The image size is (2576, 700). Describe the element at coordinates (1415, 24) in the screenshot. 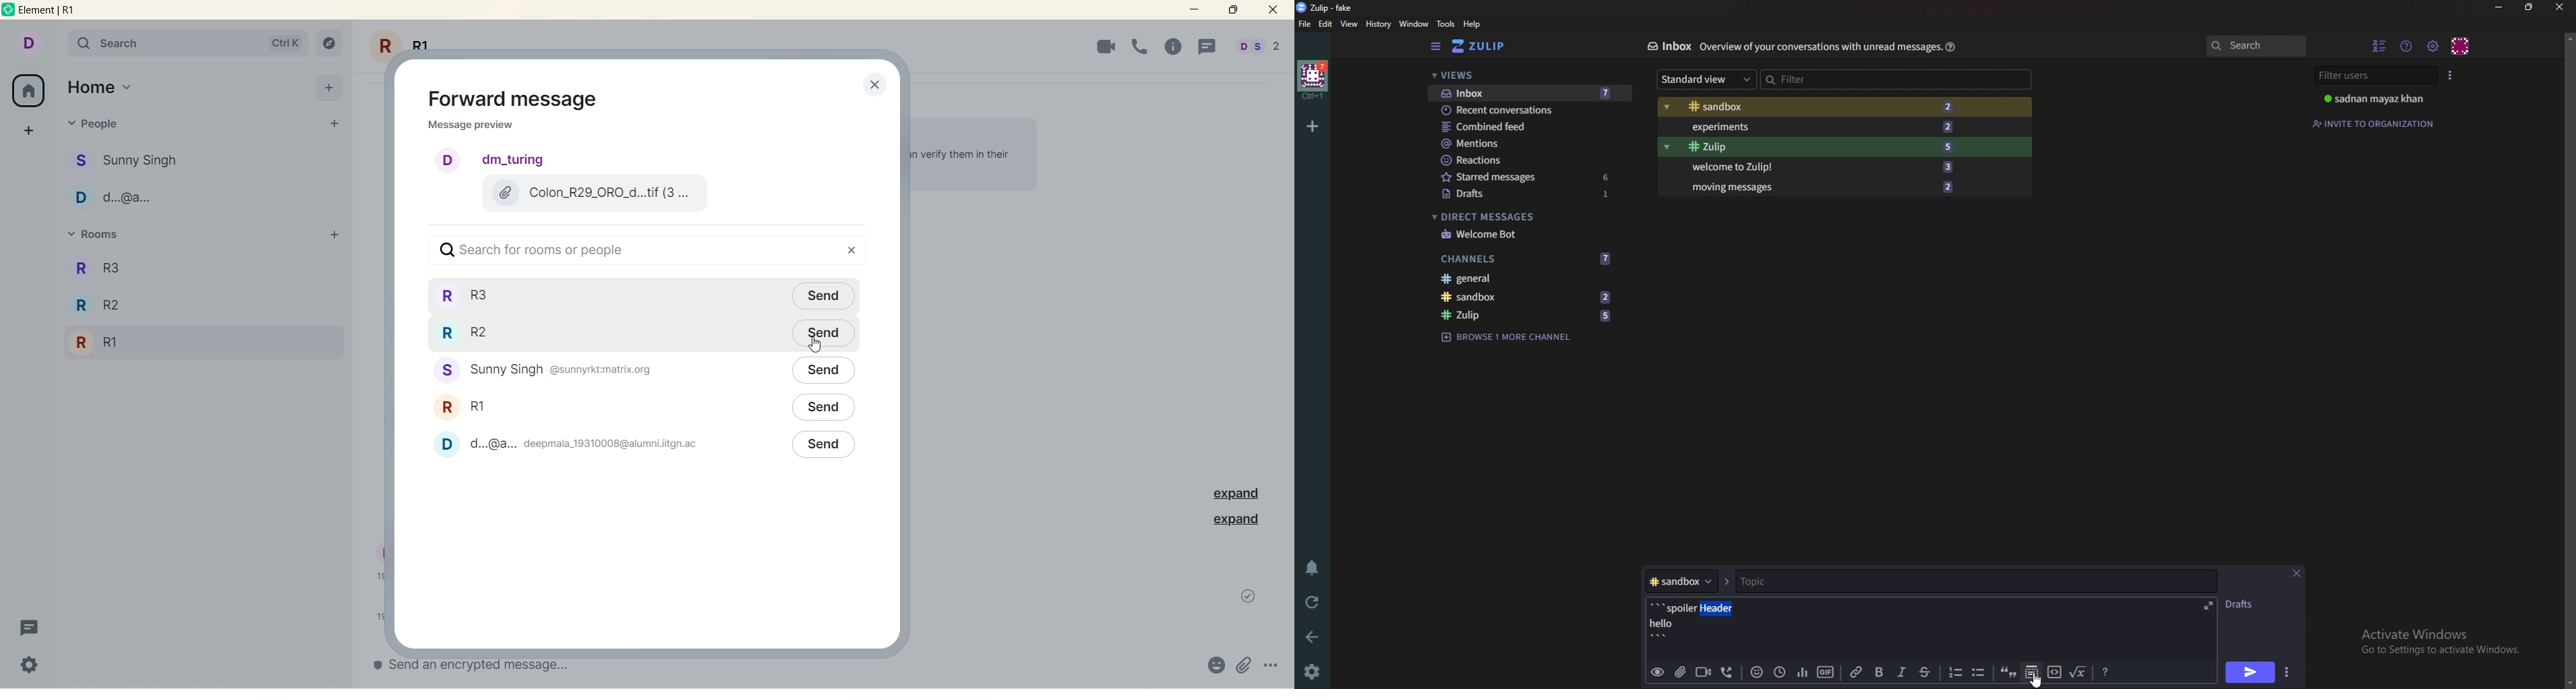

I see `Window` at that location.